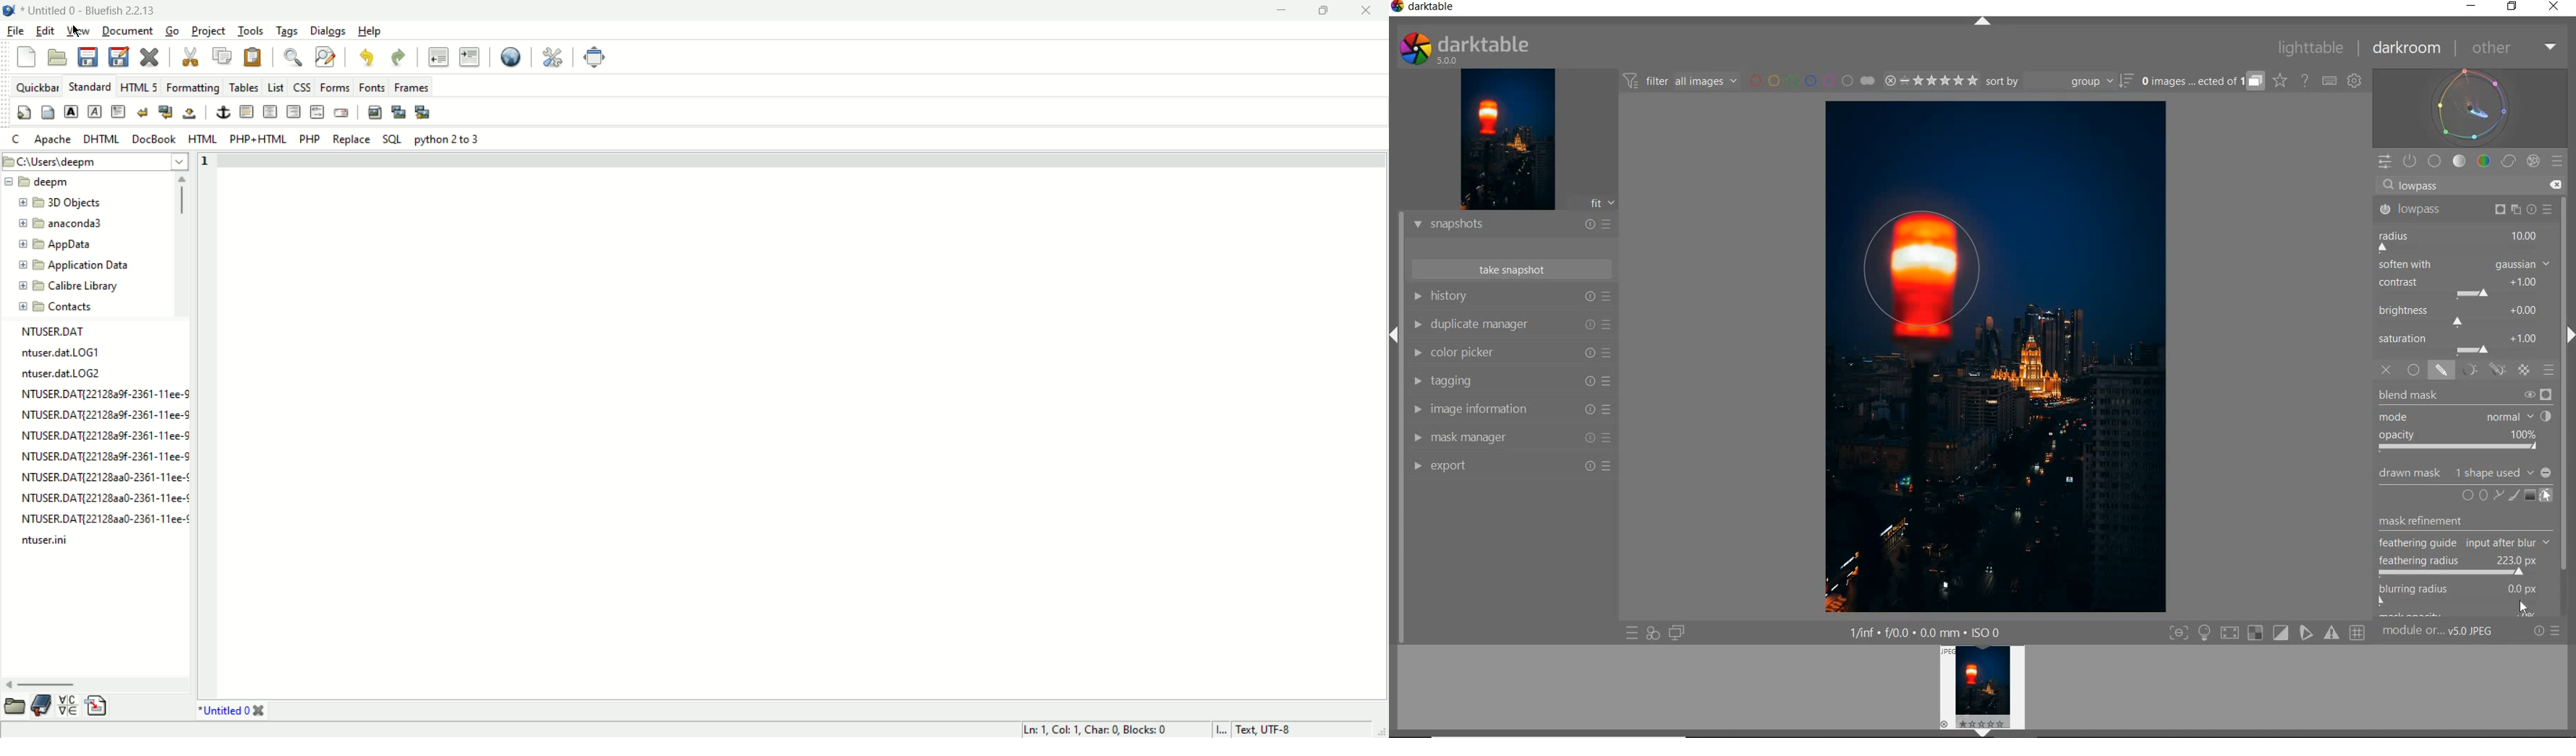 Image resolution: width=2576 pixels, height=756 pixels. Describe the element at coordinates (1511, 382) in the screenshot. I see `TAGGING` at that location.